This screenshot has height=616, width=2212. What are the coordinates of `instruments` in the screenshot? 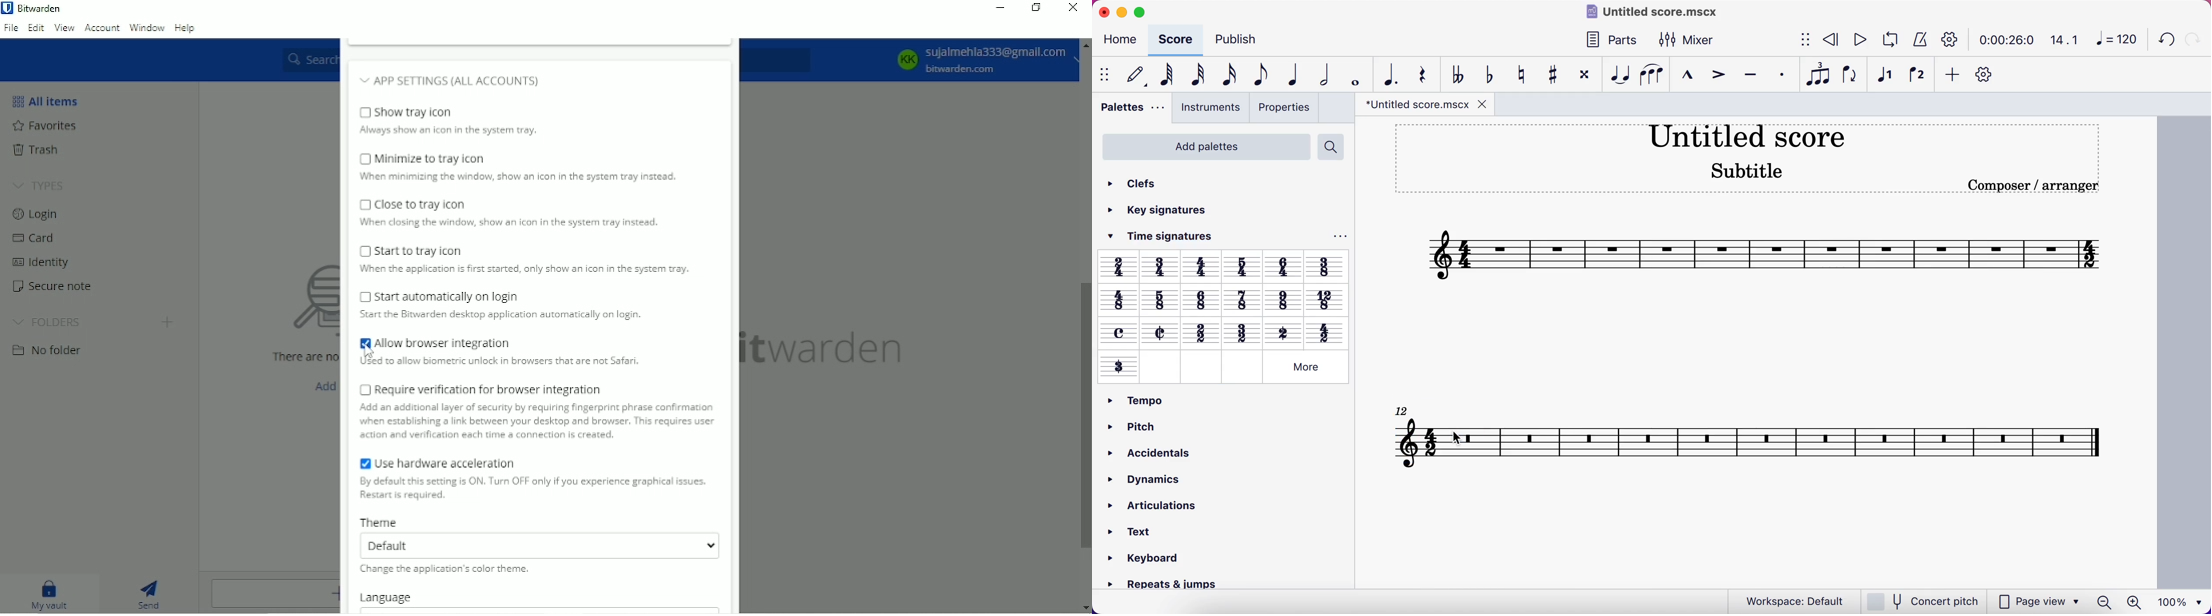 It's located at (1210, 109).